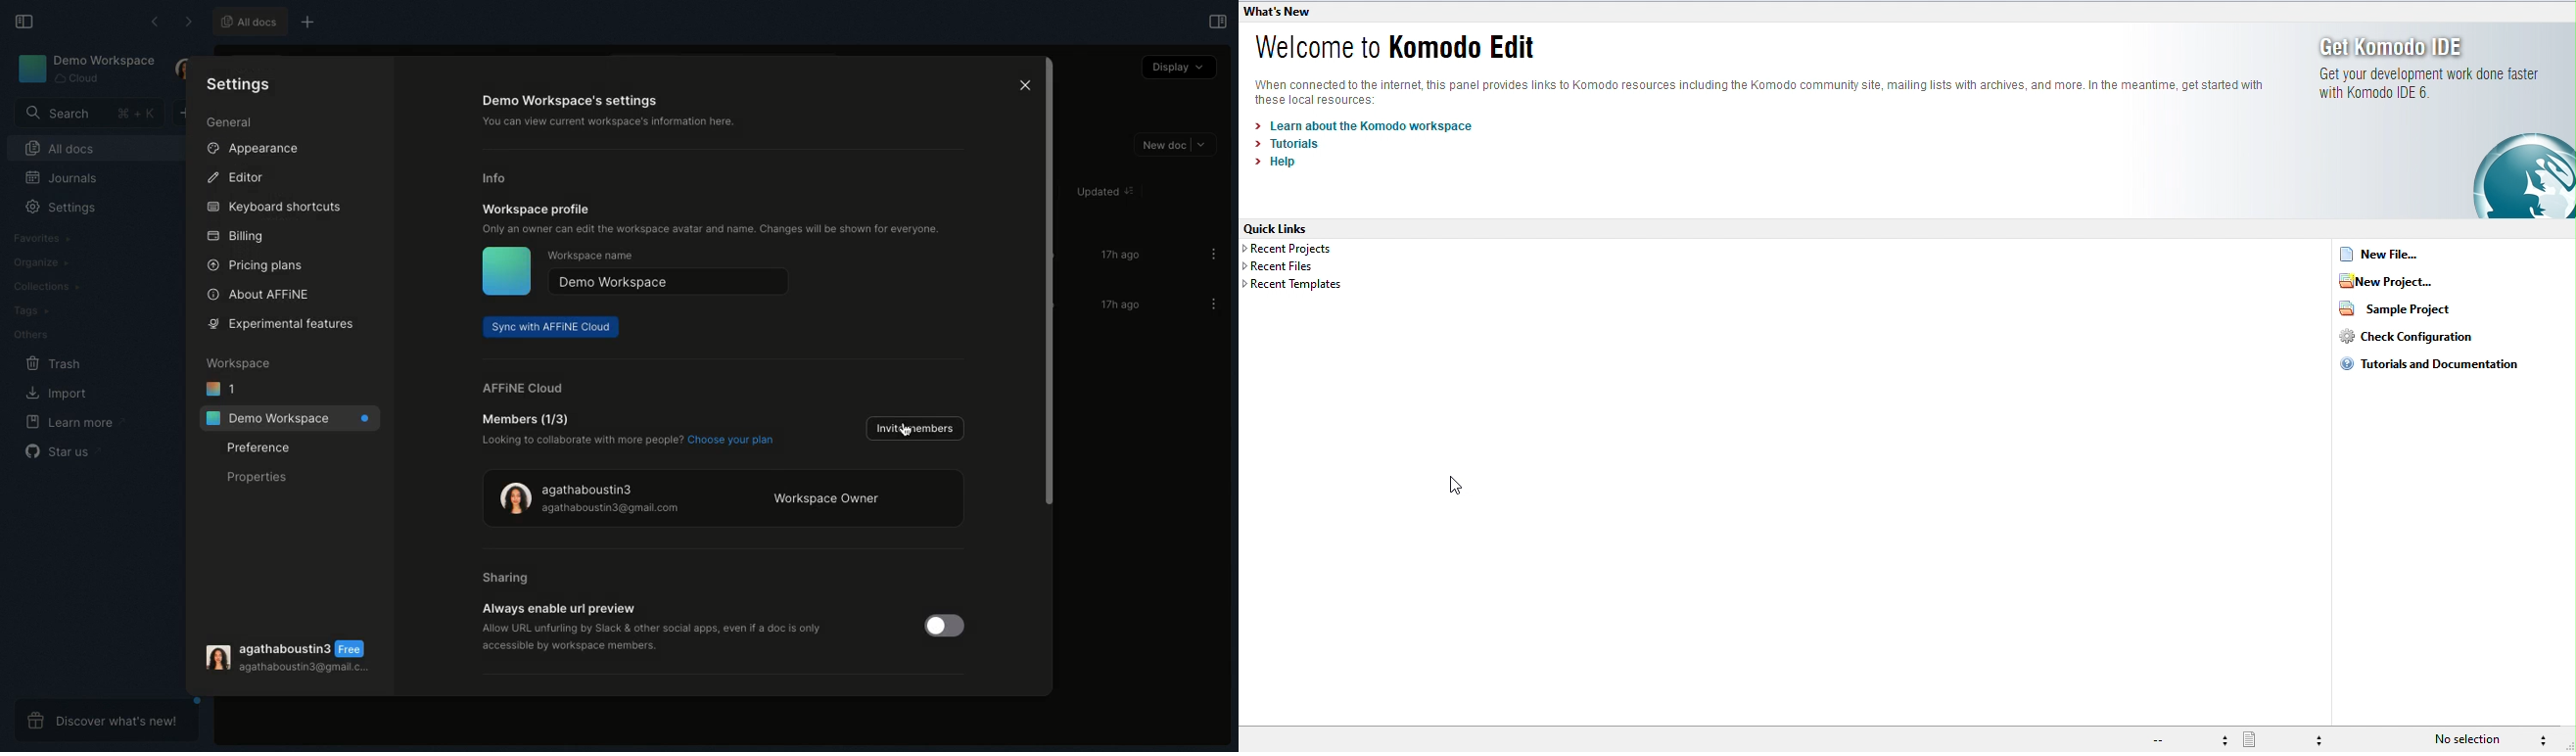 This screenshot has height=756, width=2576. I want to click on Display, so click(1178, 66).